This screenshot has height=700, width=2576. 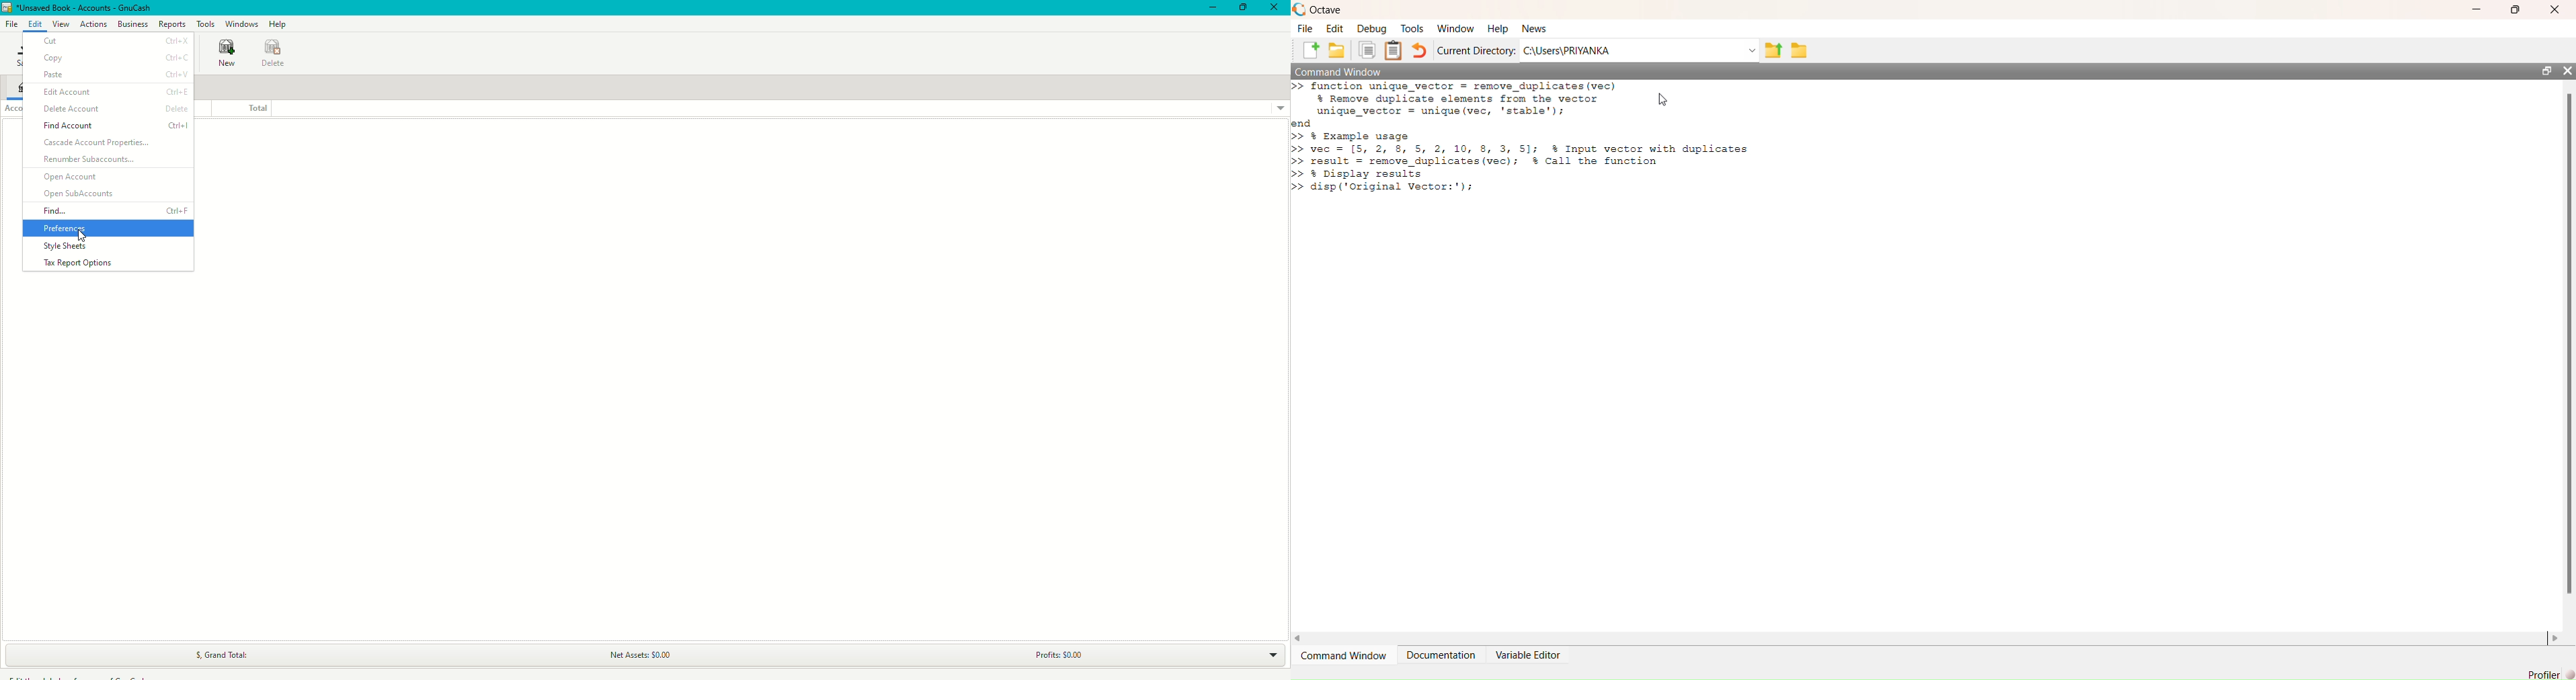 I want to click on C:\Users\PRIYANKA, so click(x=1570, y=50).